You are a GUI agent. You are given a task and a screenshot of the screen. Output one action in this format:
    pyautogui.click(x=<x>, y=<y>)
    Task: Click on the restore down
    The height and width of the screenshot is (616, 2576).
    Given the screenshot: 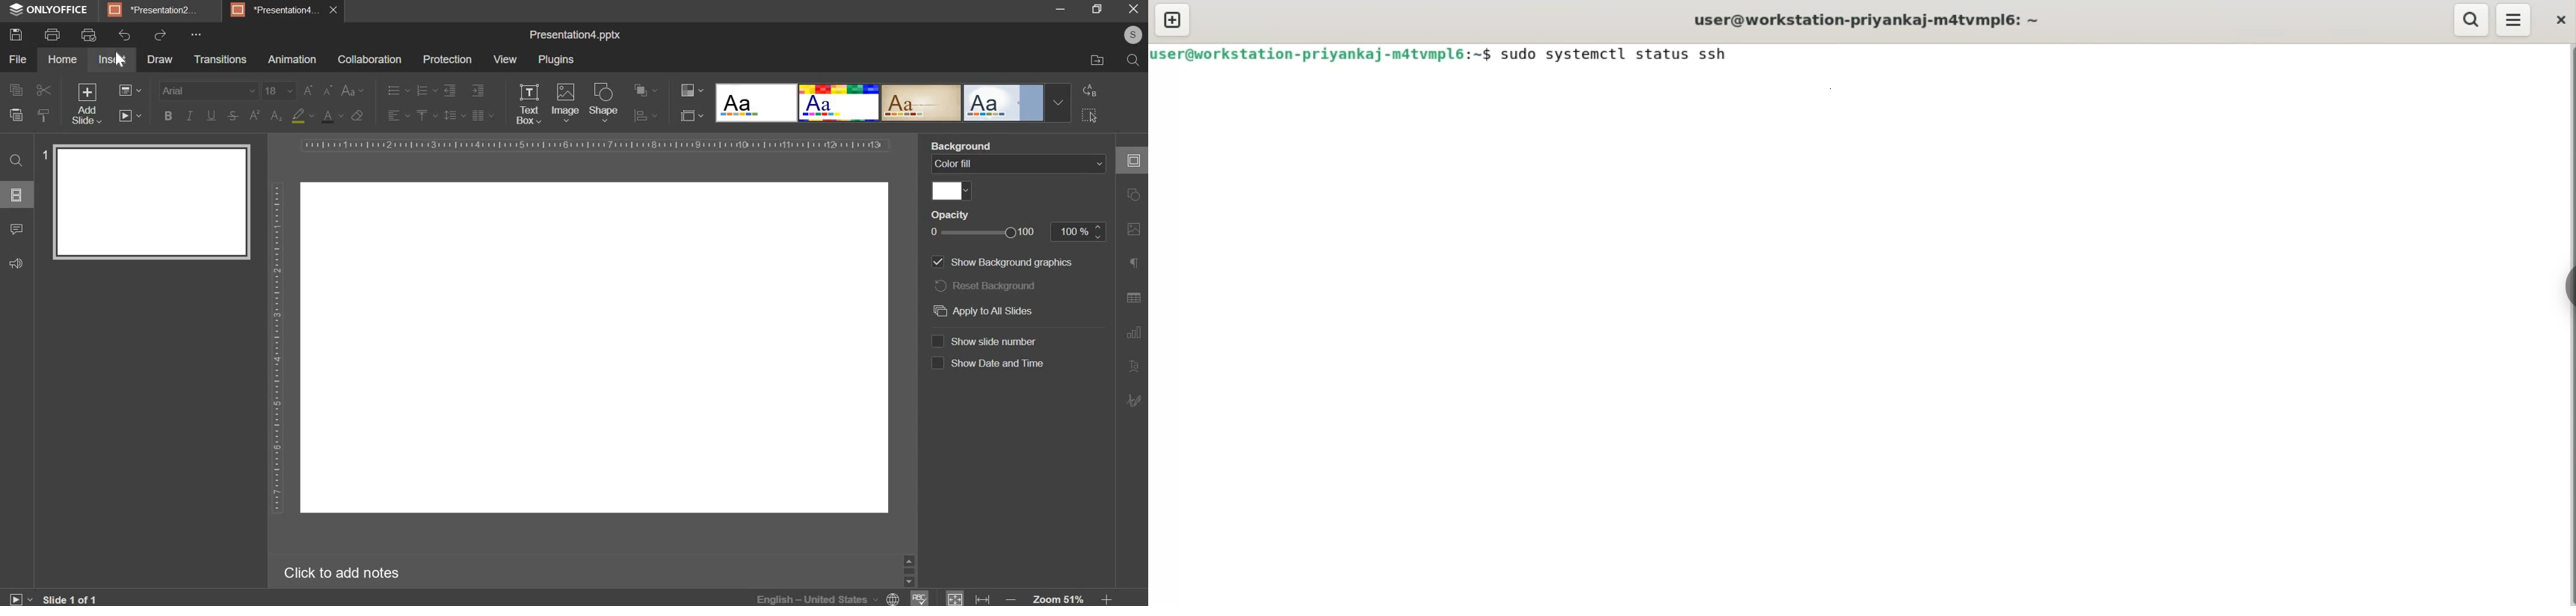 What is the action you would take?
    pyautogui.click(x=1099, y=9)
    